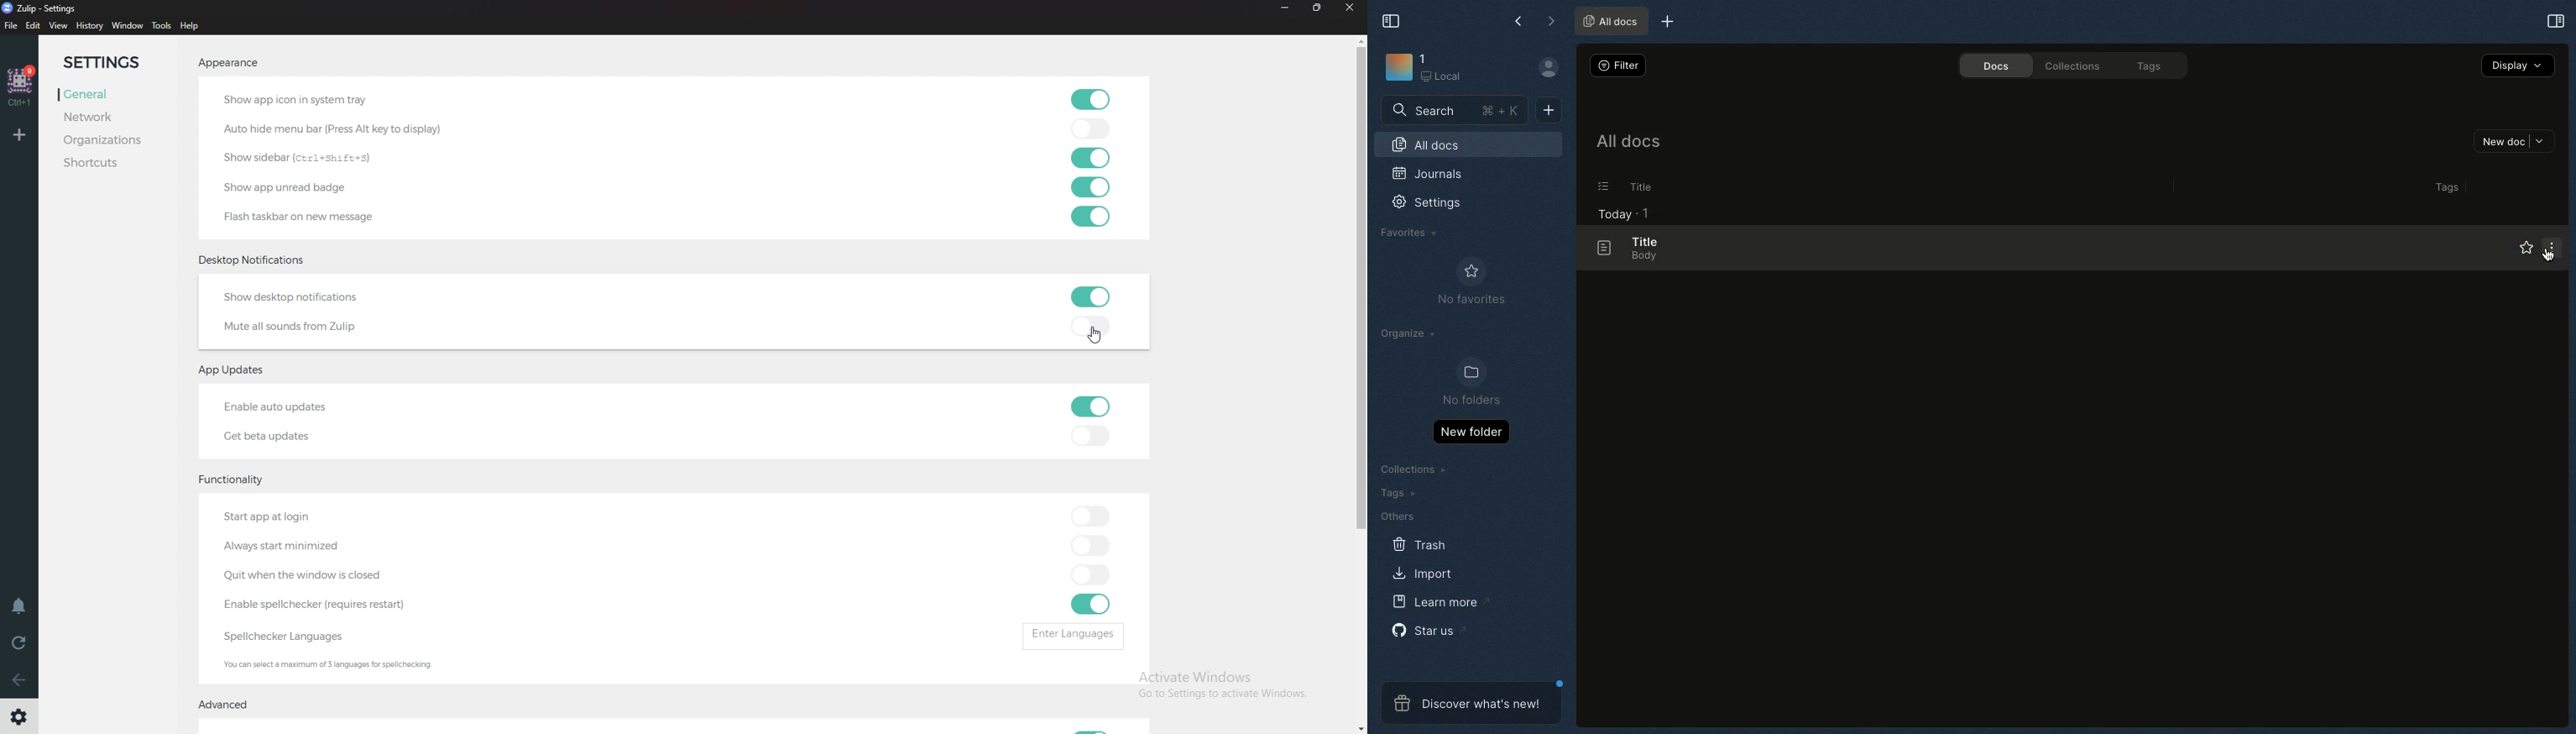  Describe the element at coordinates (2514, 143) in the screenshot. I see `New doc` at that location.